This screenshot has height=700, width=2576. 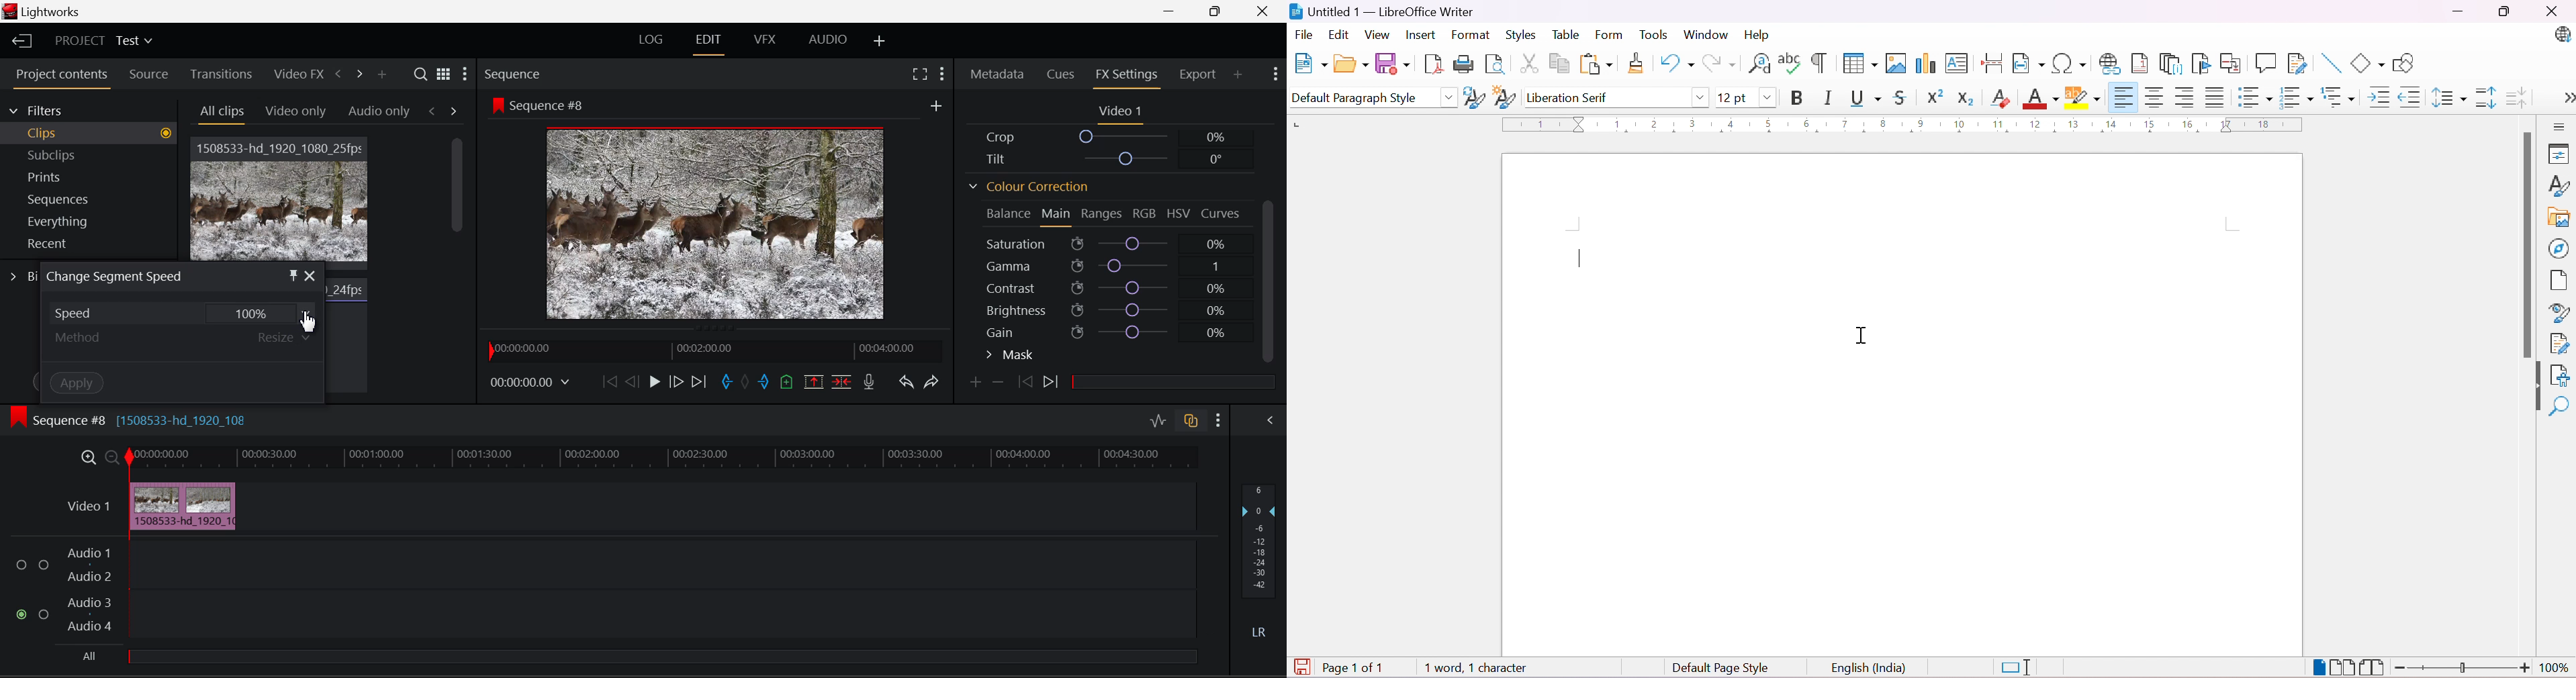 I want to click on Colour Correction Section, so click(x=1053, y=186).